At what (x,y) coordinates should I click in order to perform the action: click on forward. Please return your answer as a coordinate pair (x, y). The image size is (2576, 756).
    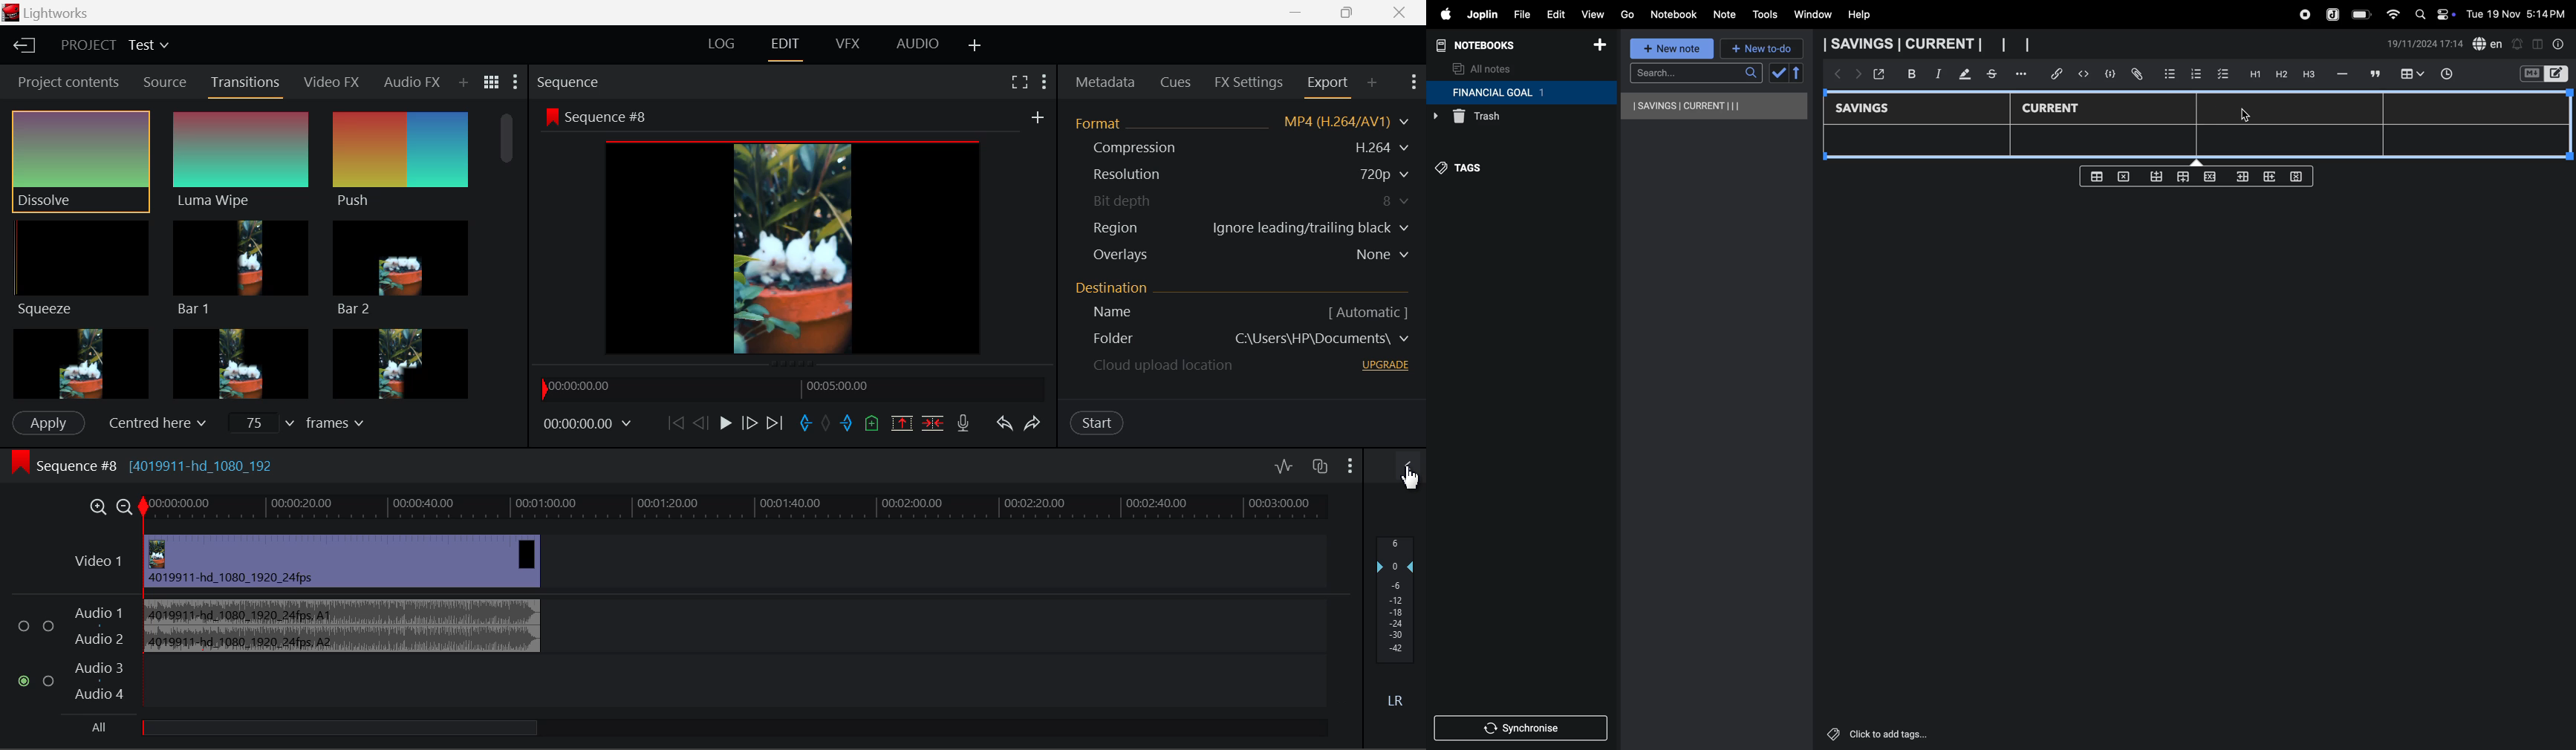
    Looking at the image, I should click on (1856, 76).